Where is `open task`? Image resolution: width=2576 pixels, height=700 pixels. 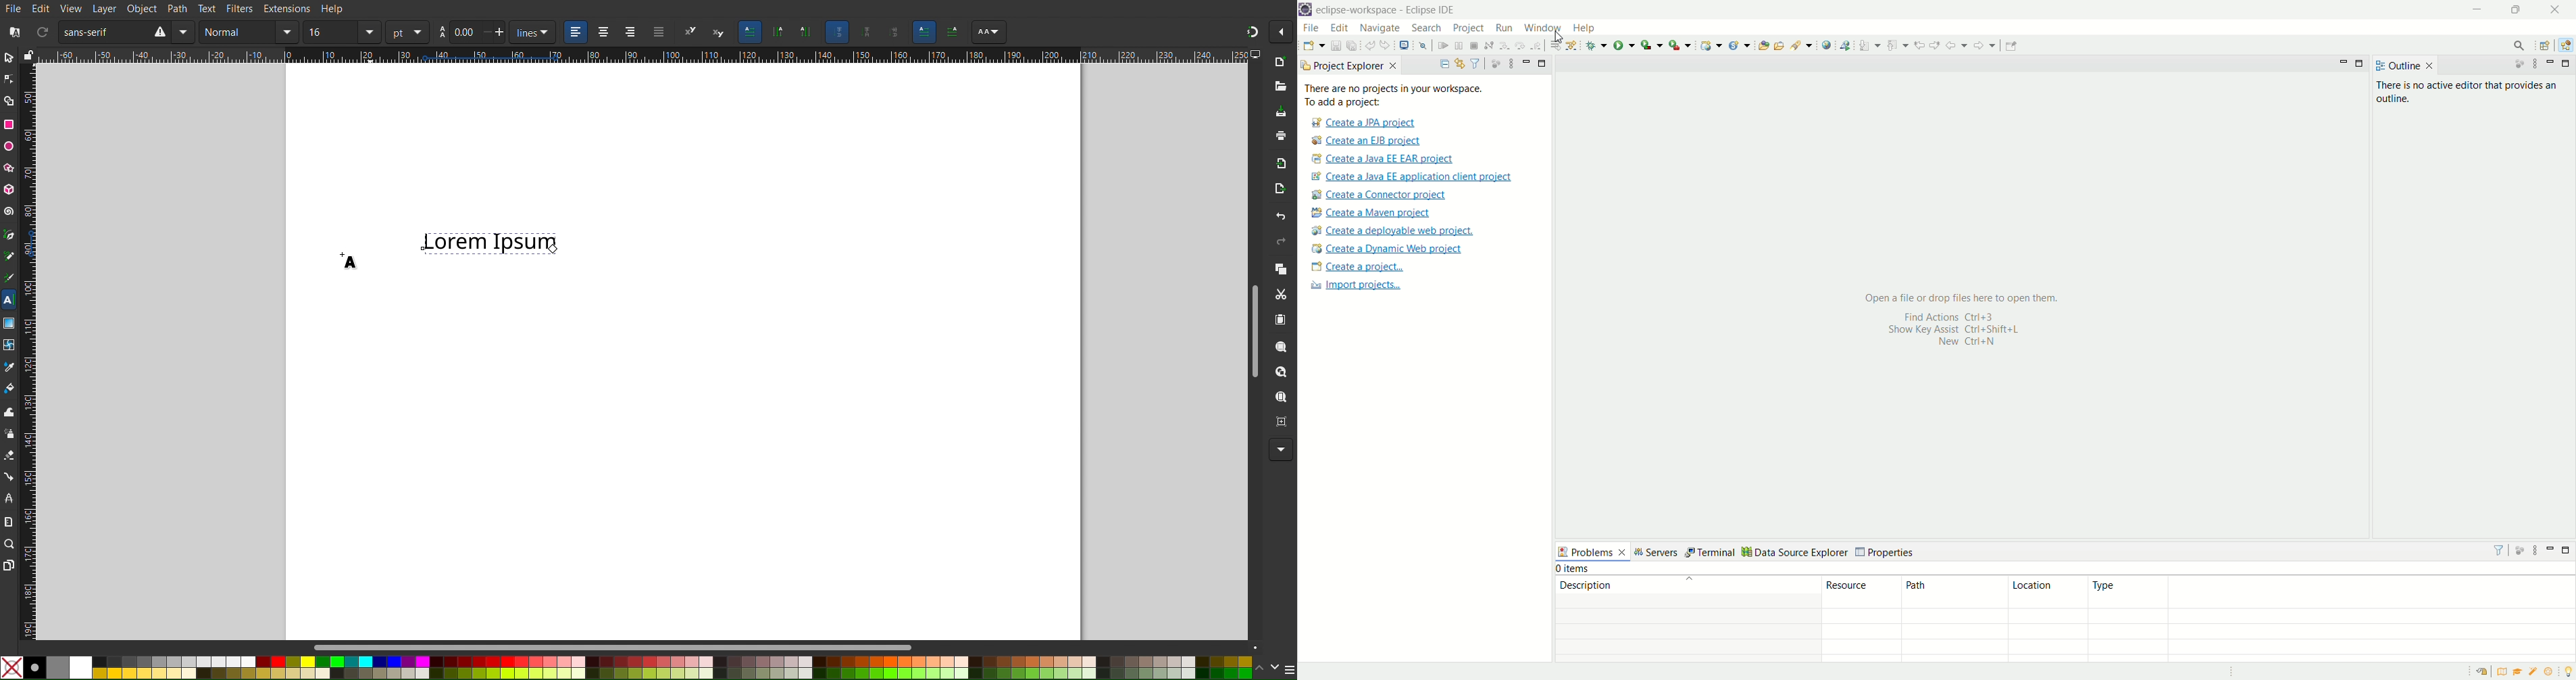
open task is located at coordinates (1780, 45).